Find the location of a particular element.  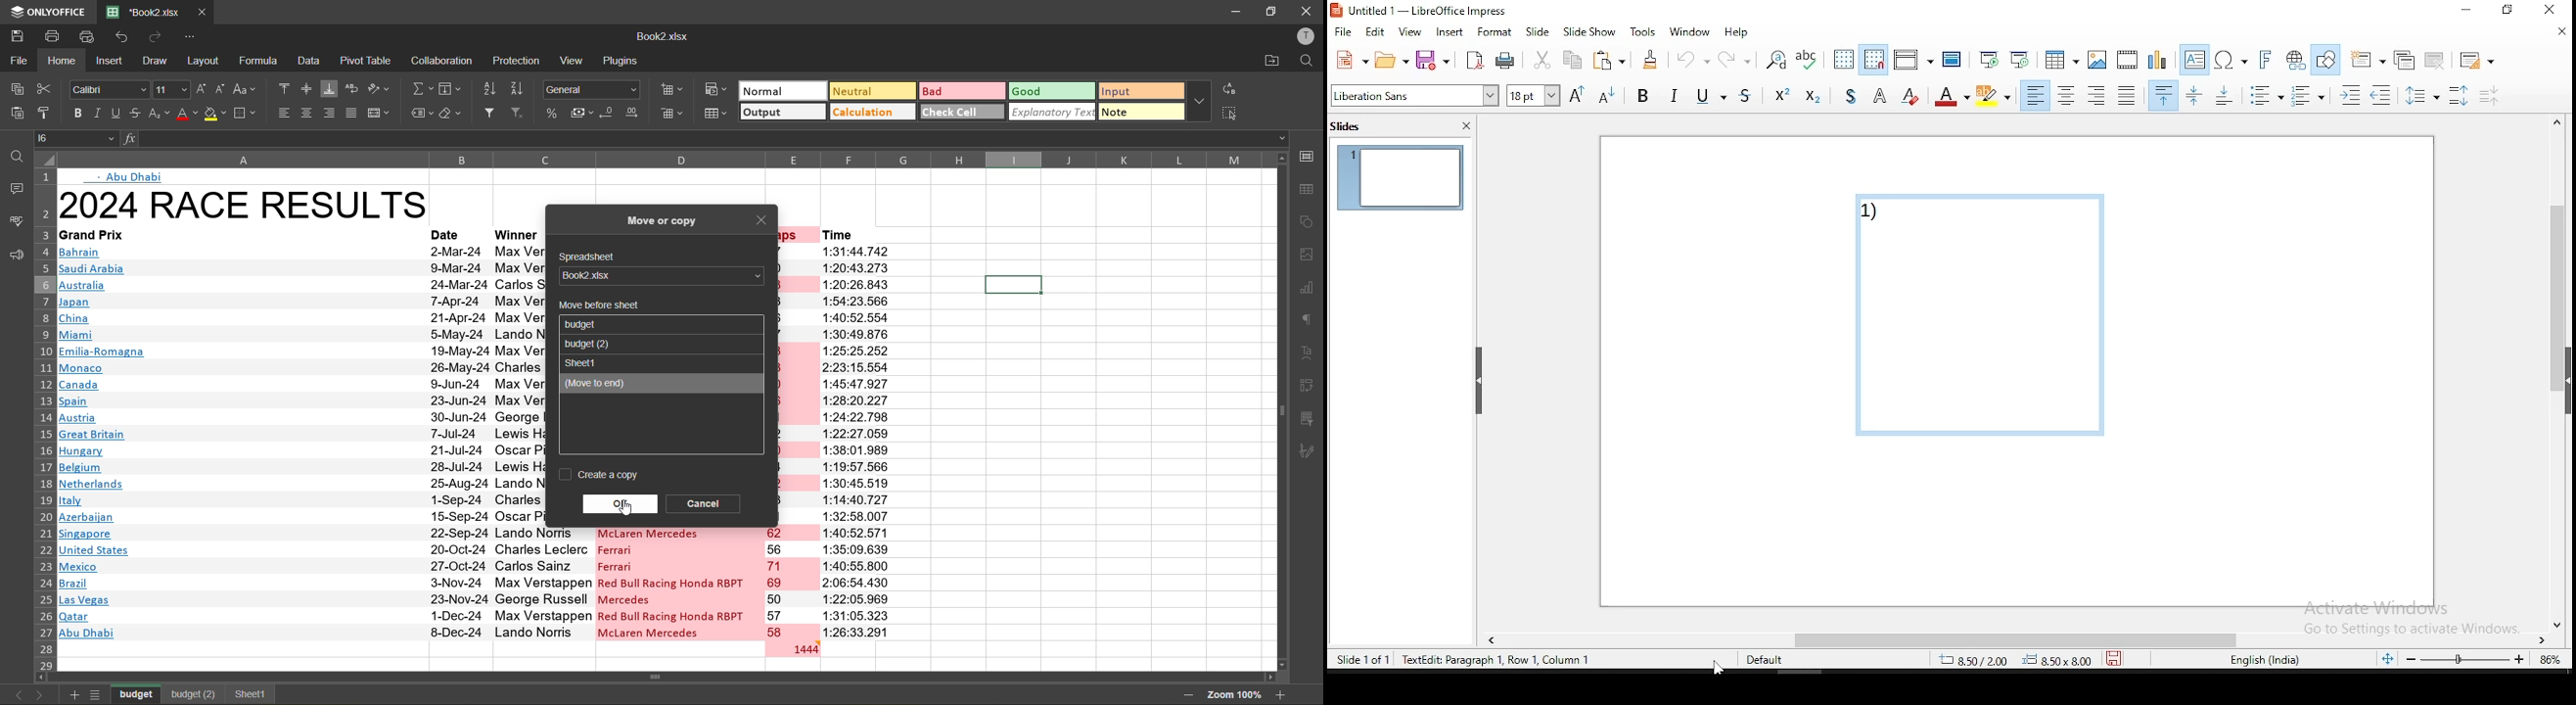

title is located at coordinates (244, 204).